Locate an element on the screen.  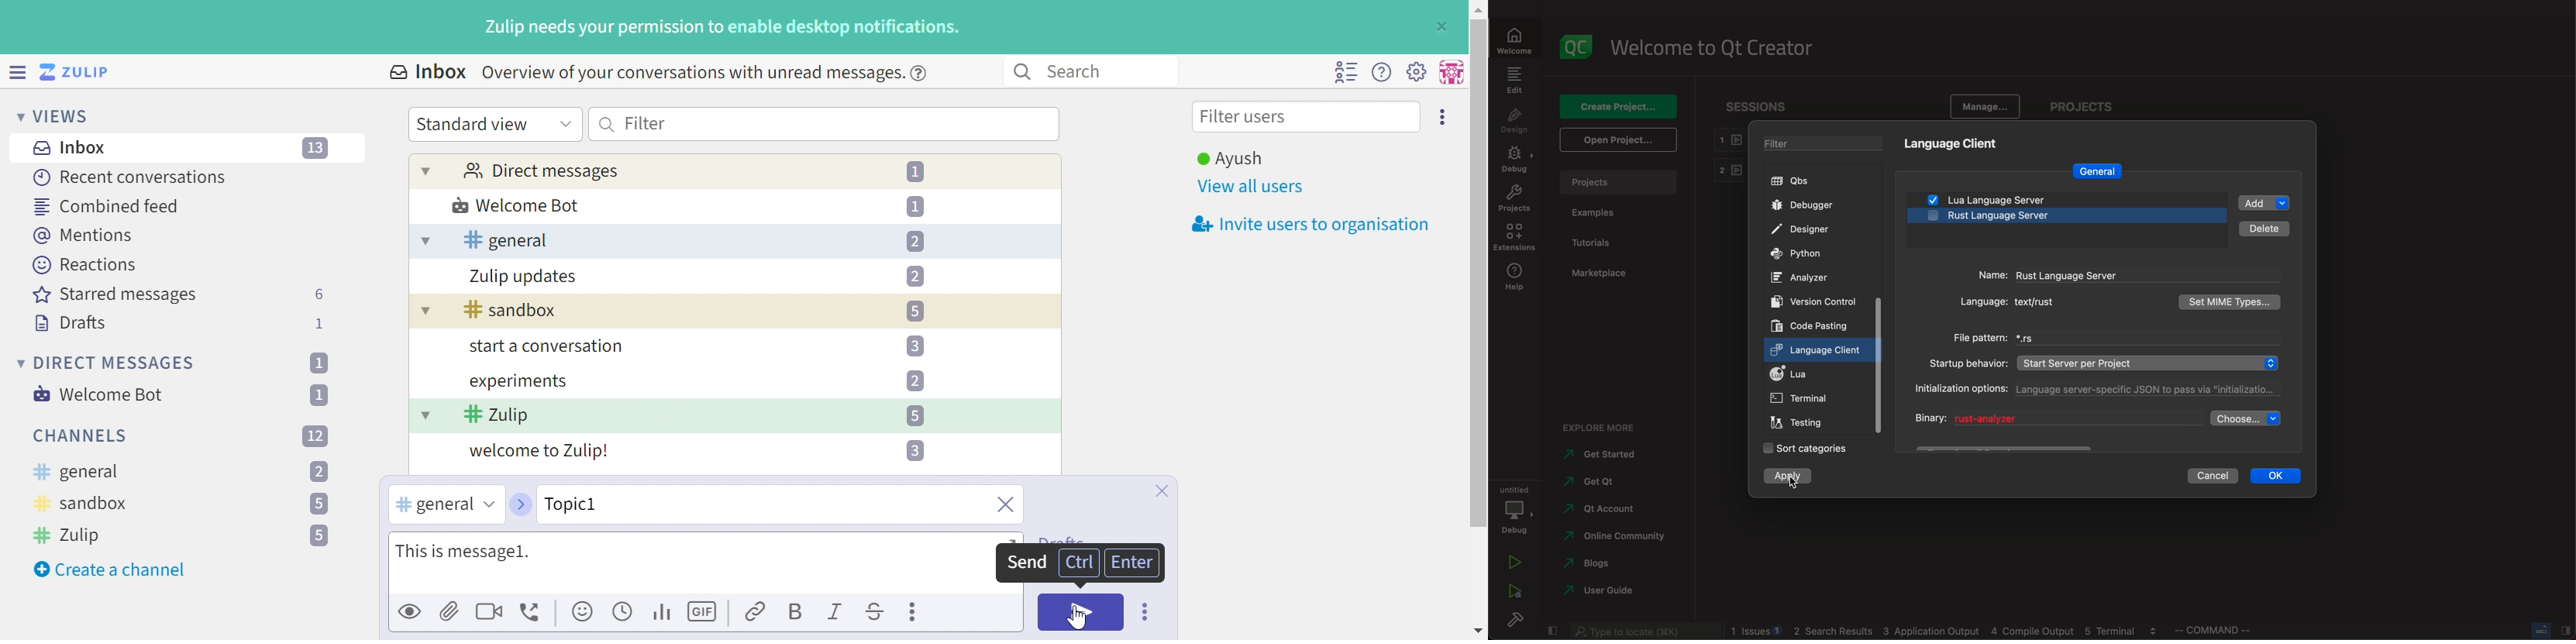
5 is located at coordinates (914, 415).